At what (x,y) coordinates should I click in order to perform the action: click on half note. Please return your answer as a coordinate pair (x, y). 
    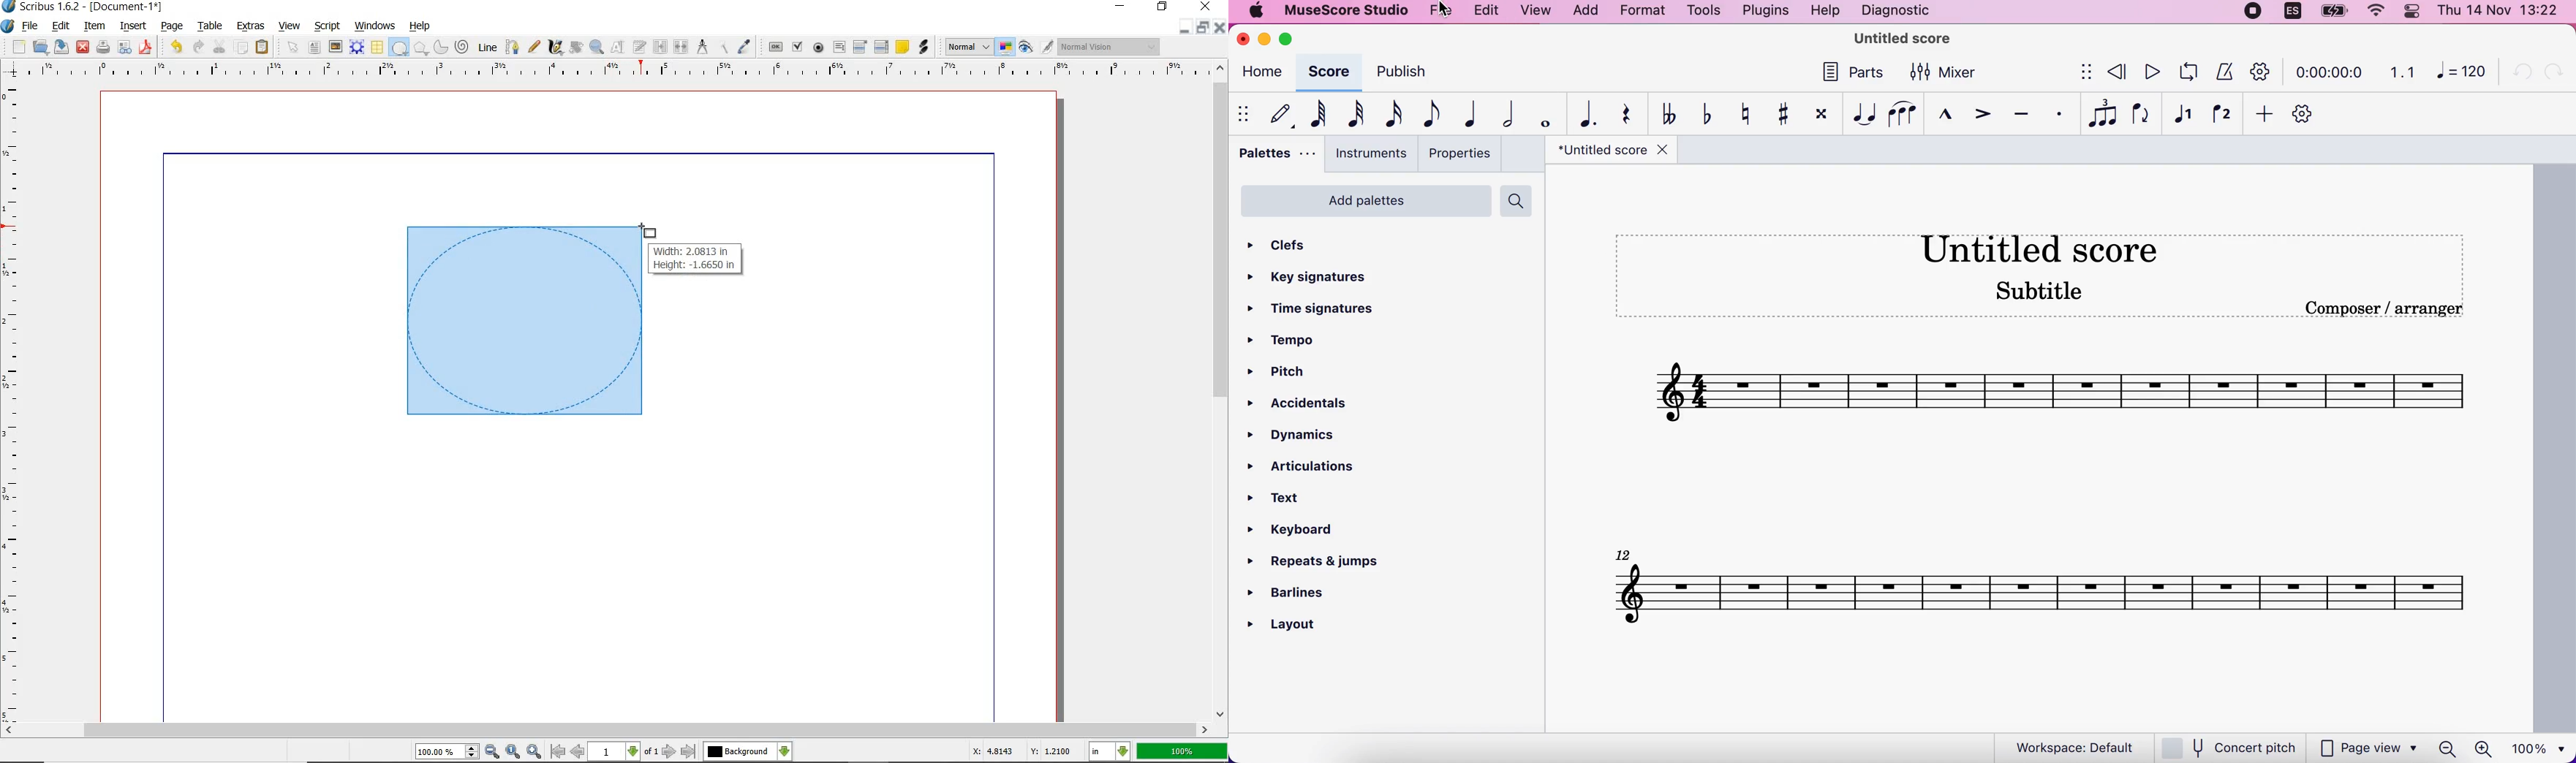
    Looking at the image, I should click on (1506, 115).